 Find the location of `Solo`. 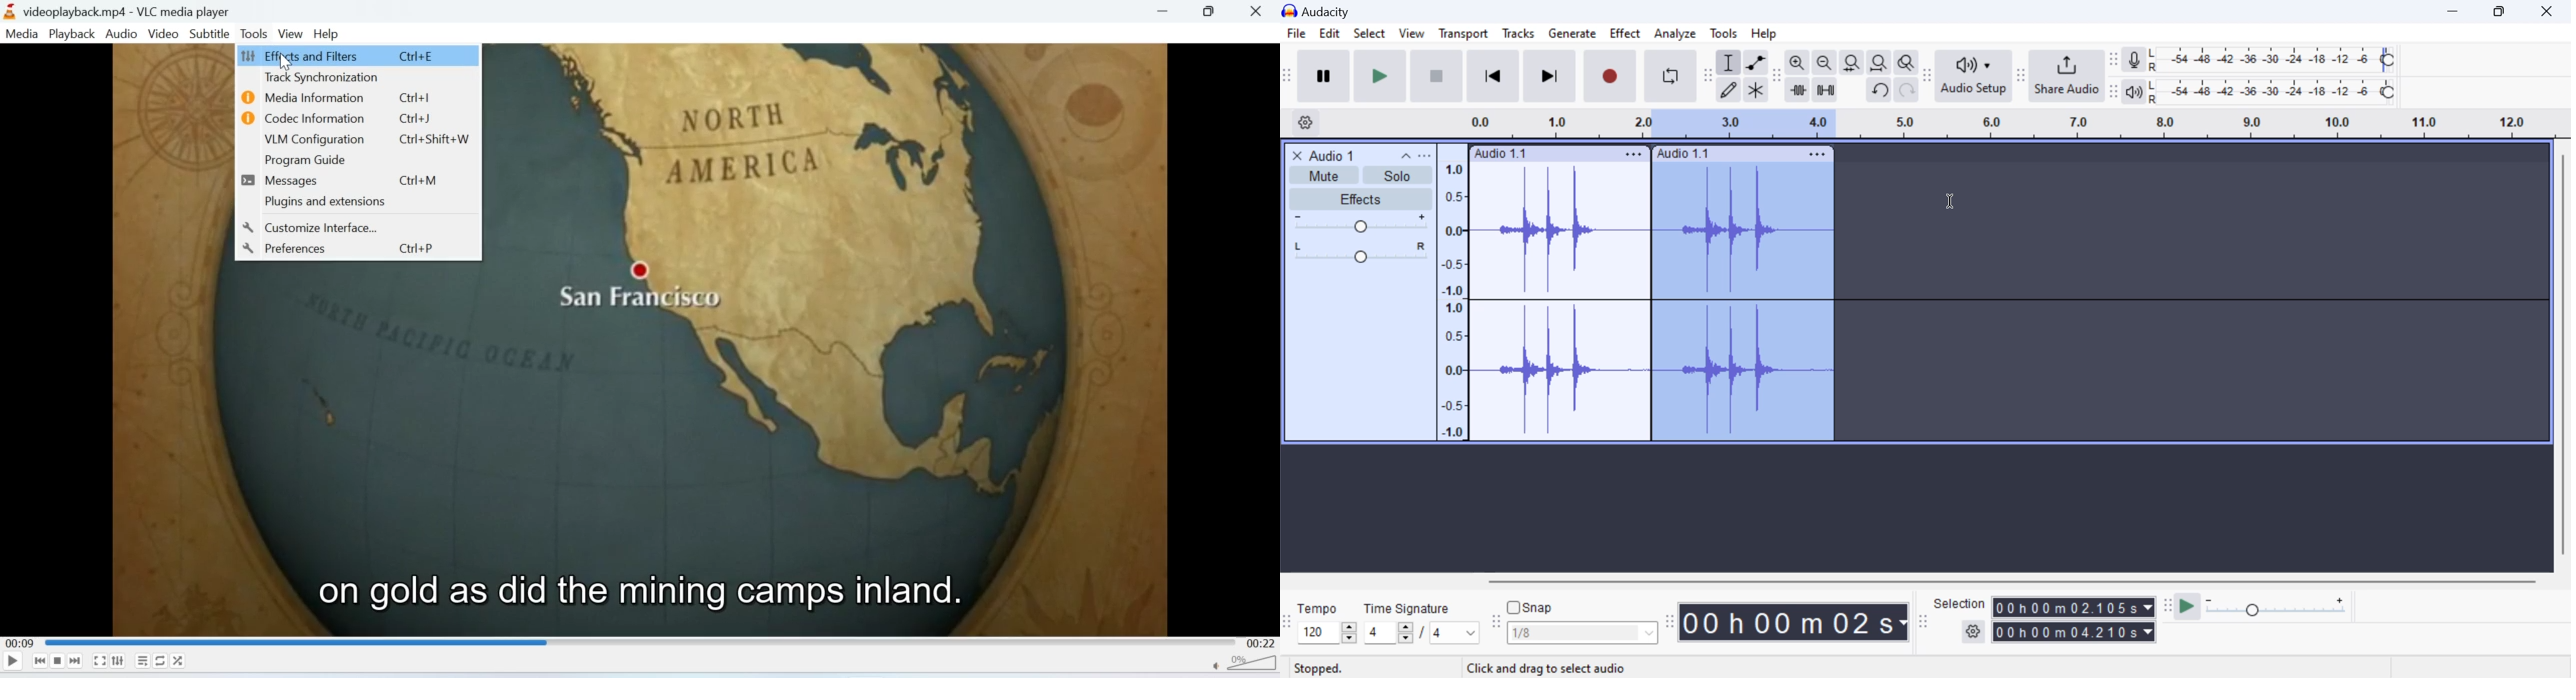

Solo is located at coordinates (1398, 176).